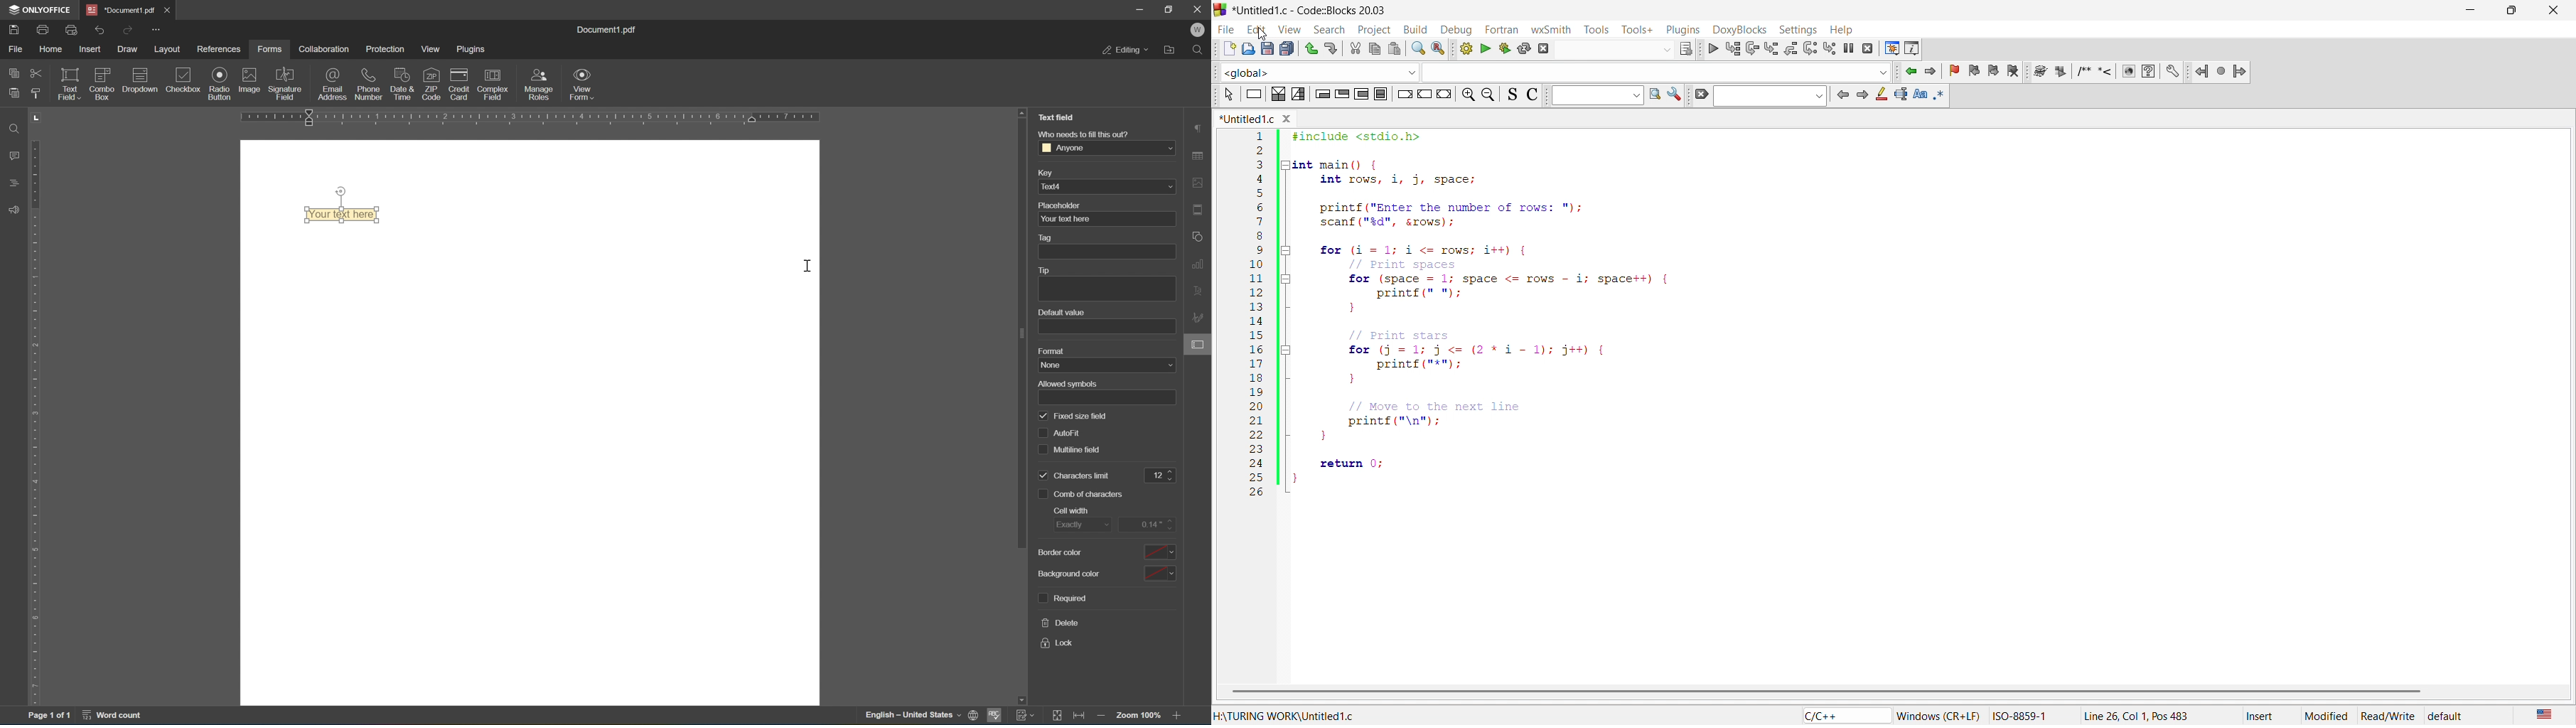 This screenshot has width=2576, height=728. What do you see at coordinates (1106, 573) in the screenshot?
I see `background color` at bounding box center [1106, 573].